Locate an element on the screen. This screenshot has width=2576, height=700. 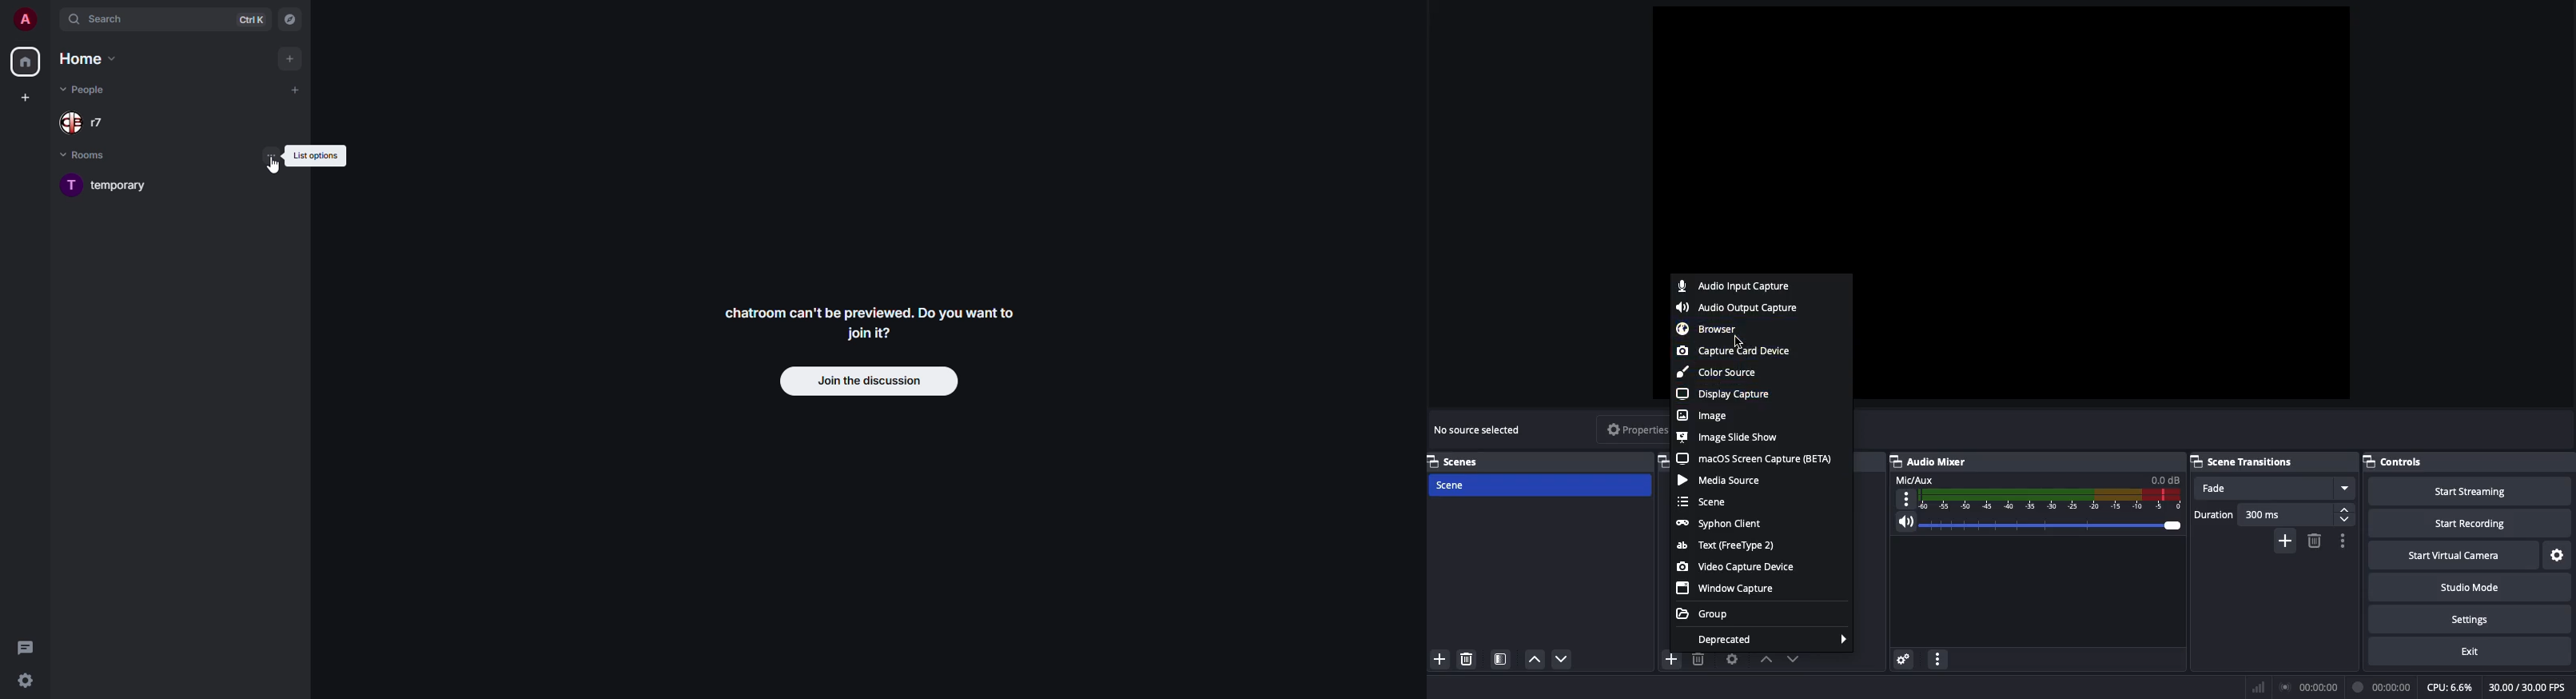
add is located at coordinates (294, 91).